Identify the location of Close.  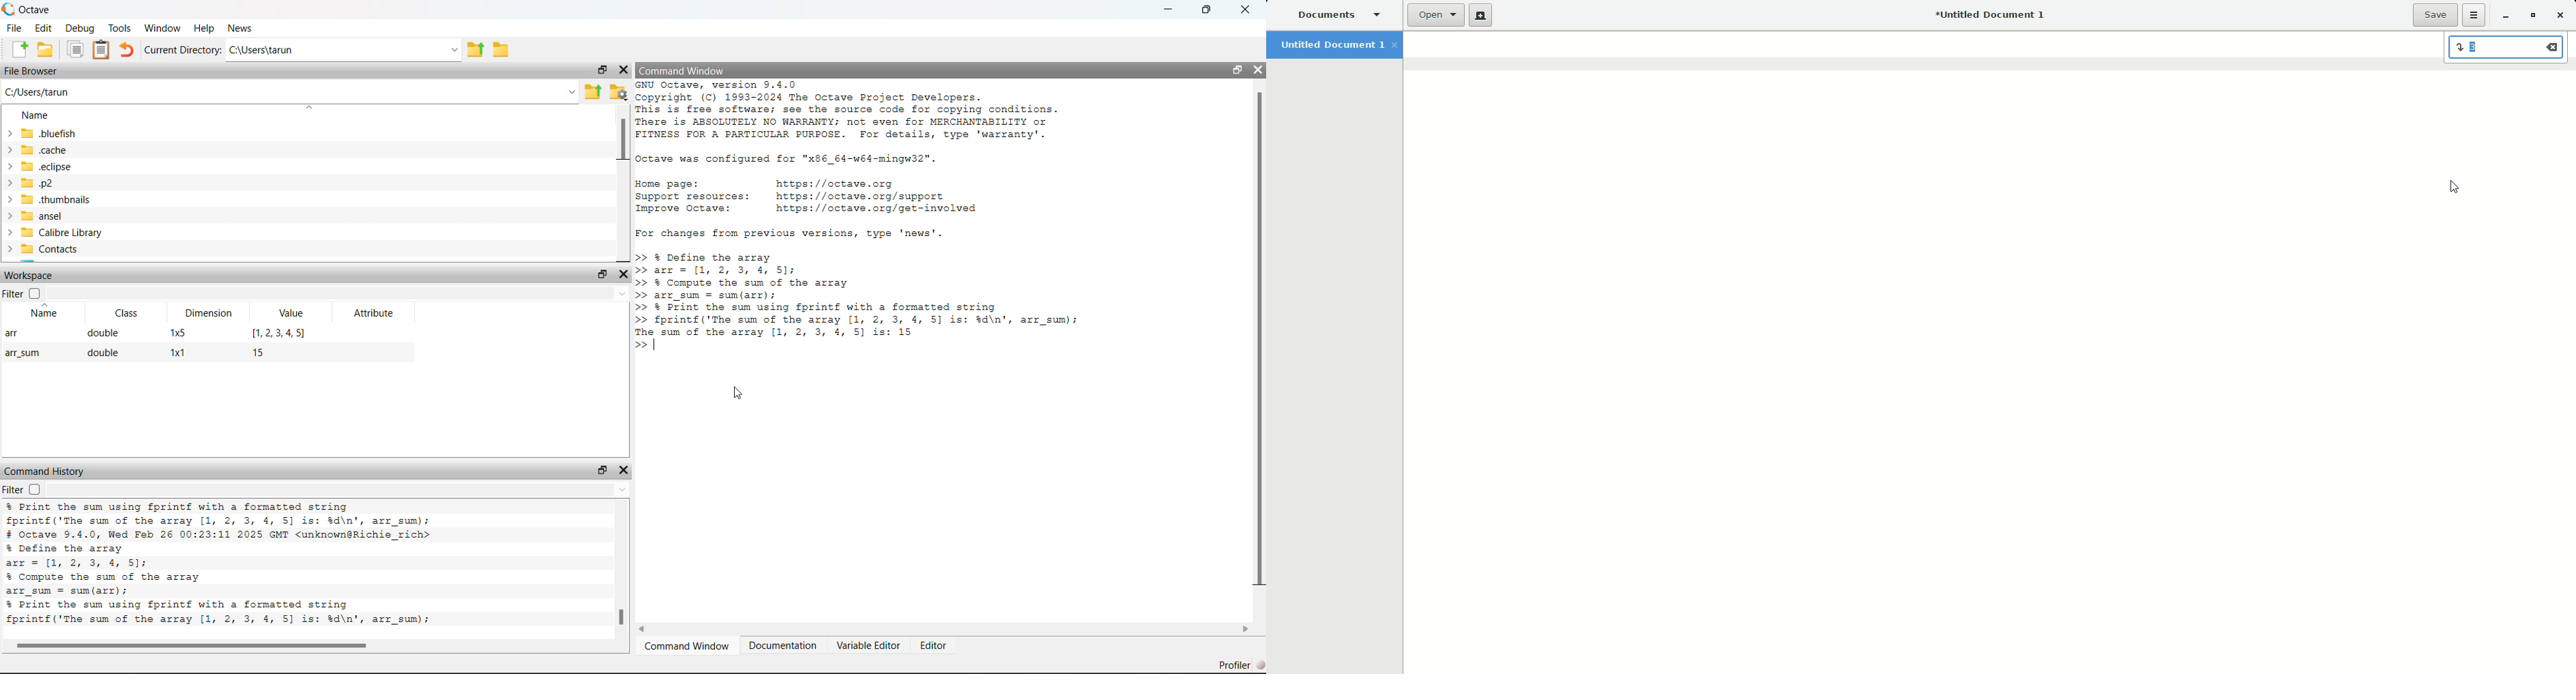
(1256, 70).